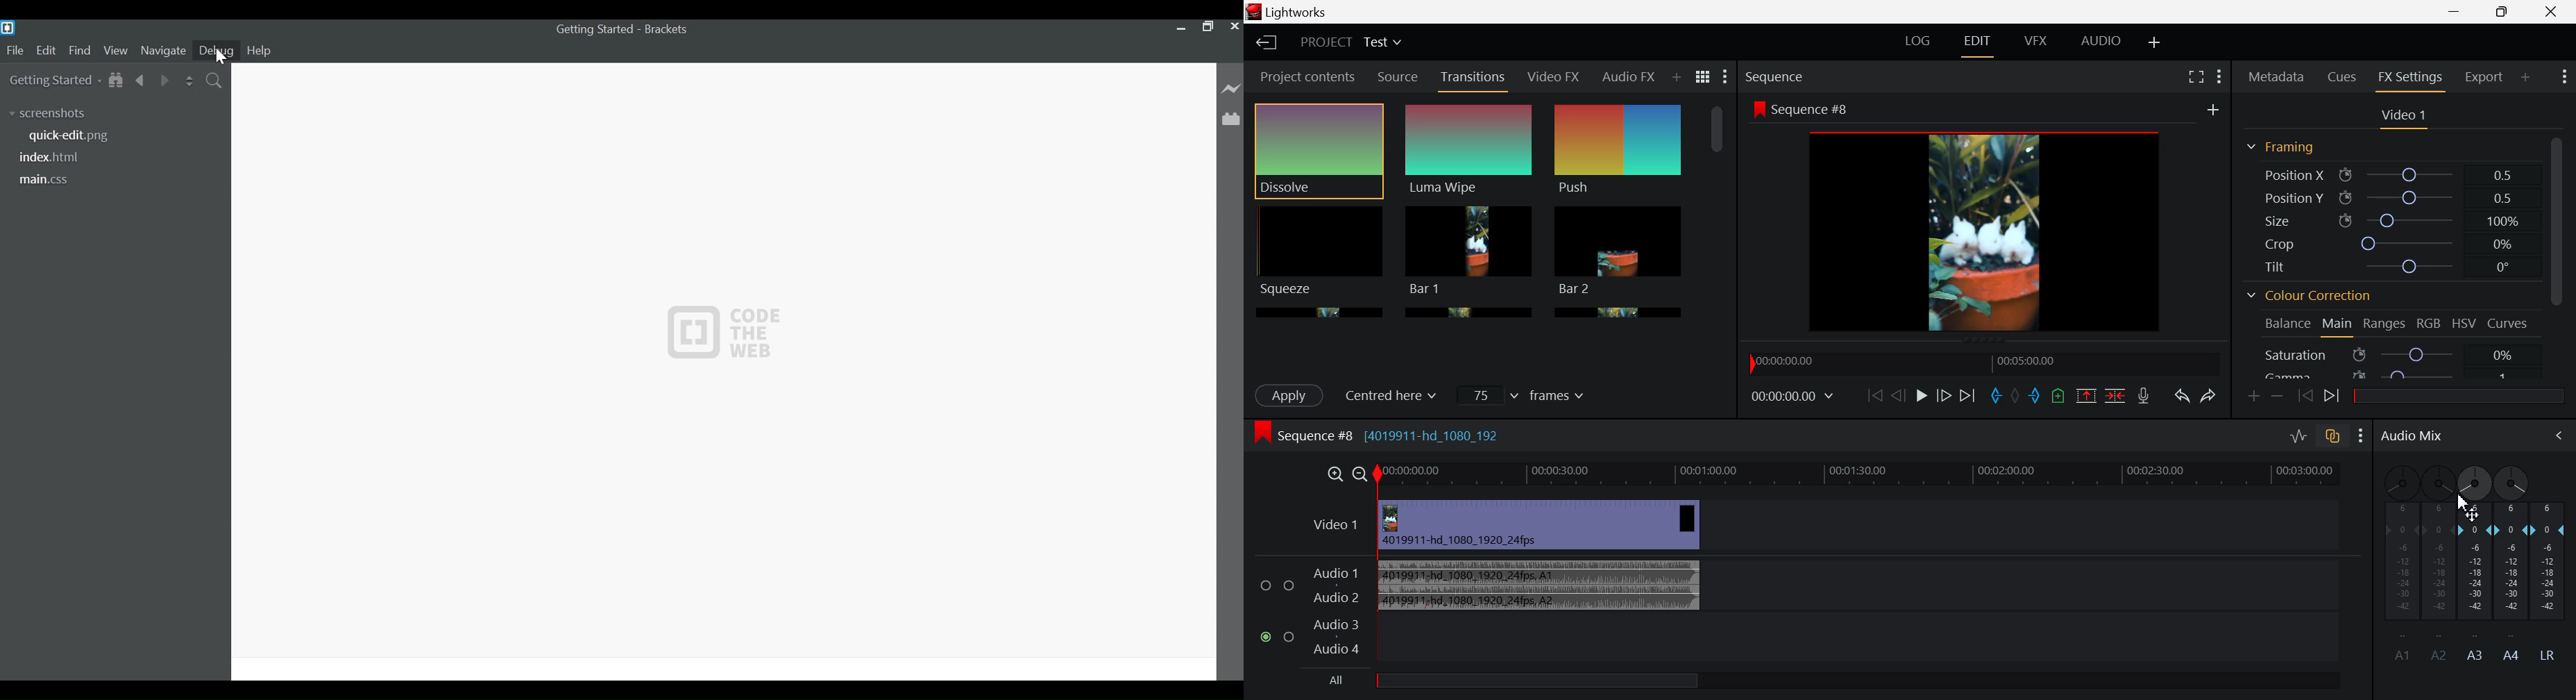 The image size is (2576, 700). I want to click on Minimize, so click(2506, 12).